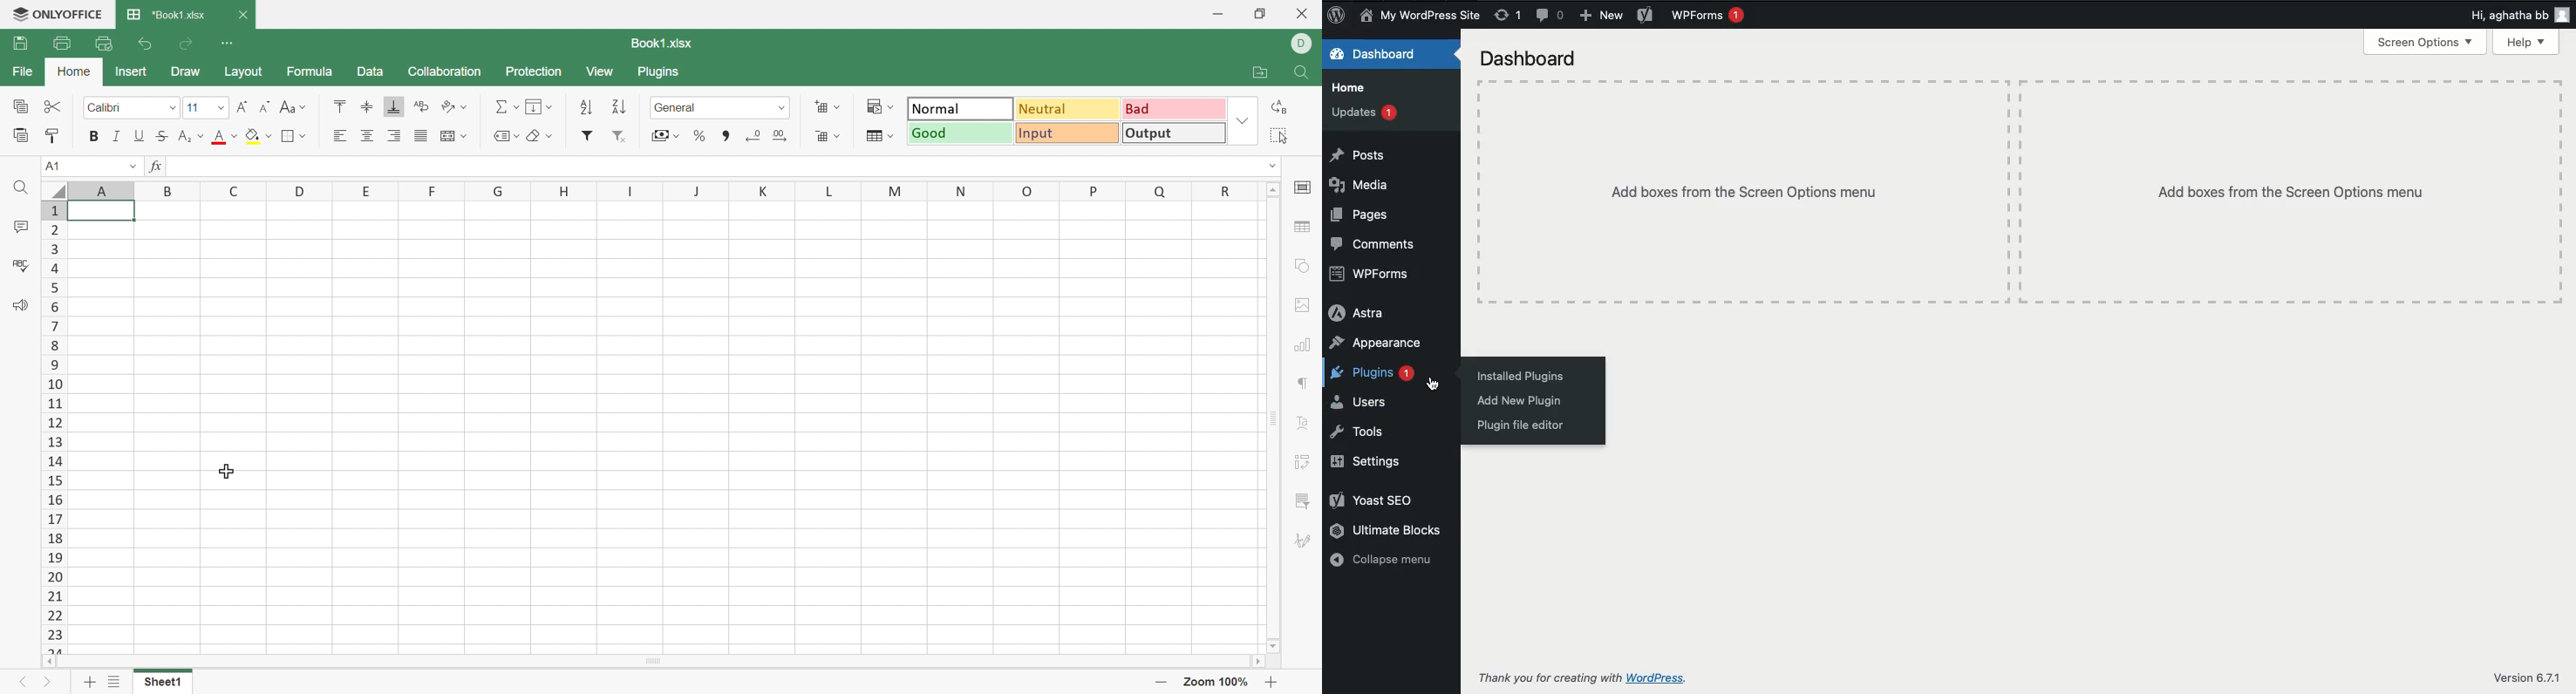  What do you see at coordinates (499, 105) in the screenshot?
I see `Summation` at bounding box center [499, 105].